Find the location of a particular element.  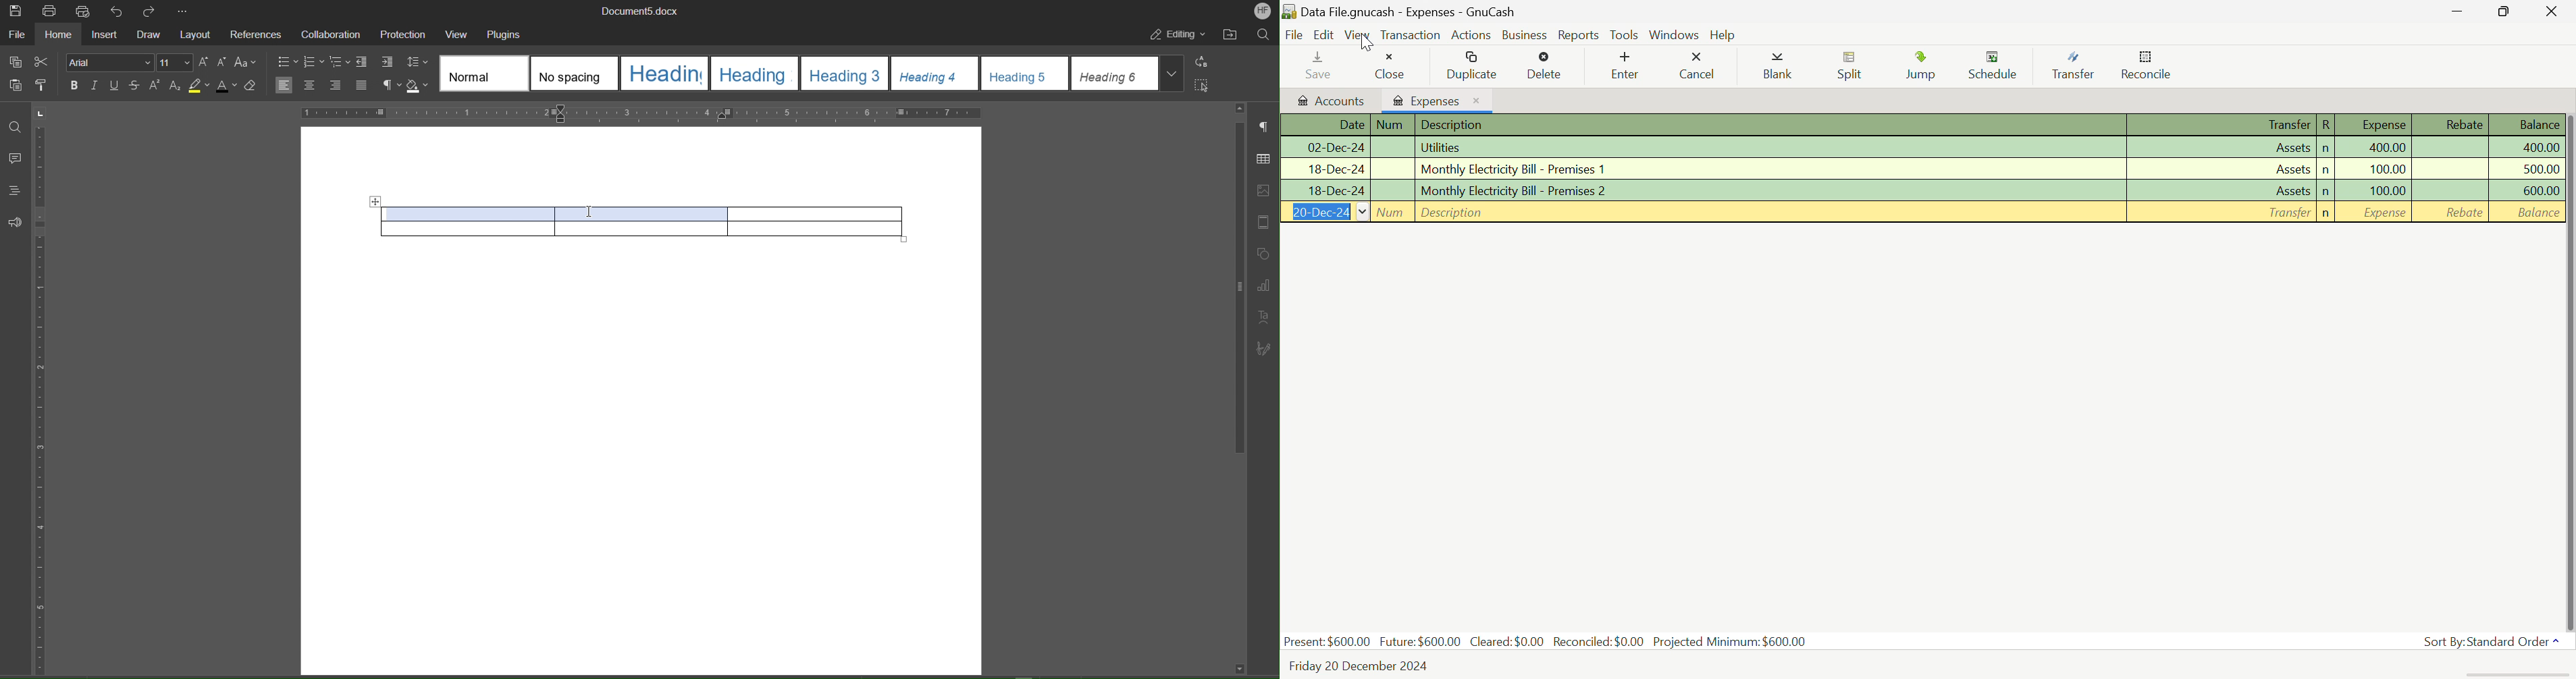

Editing is located at coordinates (1179, 36).